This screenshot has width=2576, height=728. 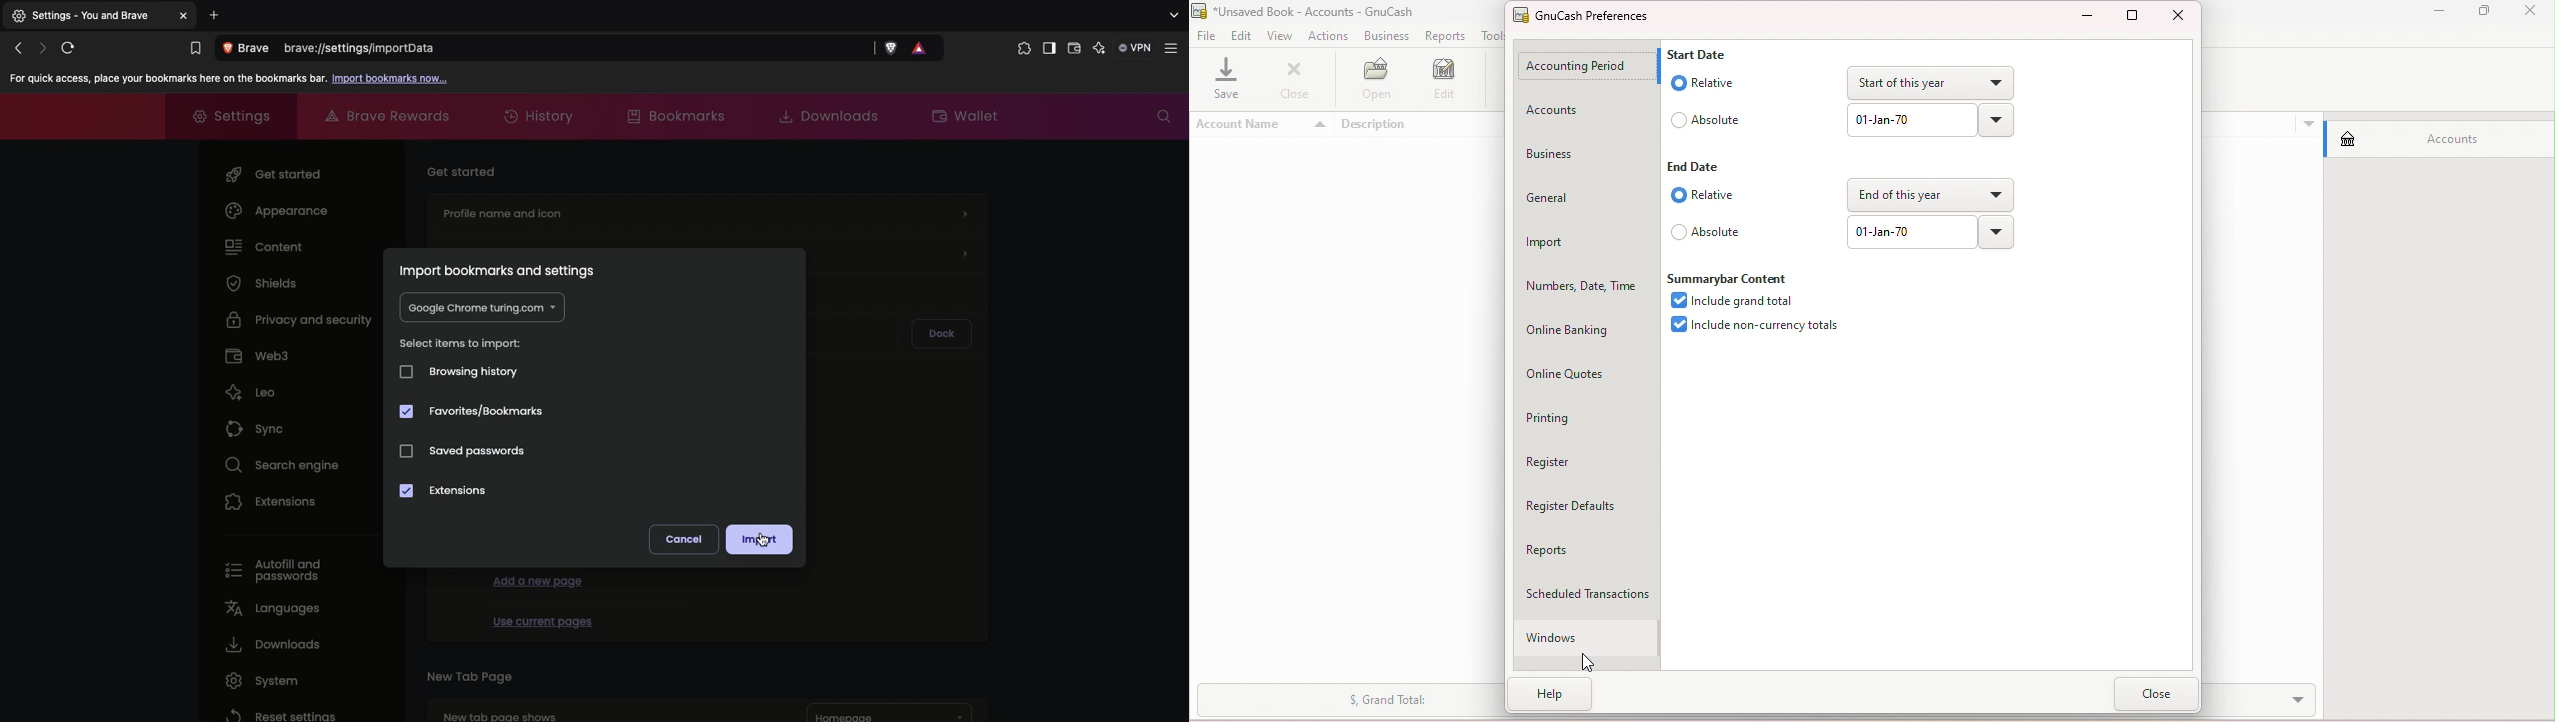 What do you see at coordinates (1495, 35) in the screenshot?
I see `Tools` at bounding box center [1495, 35].